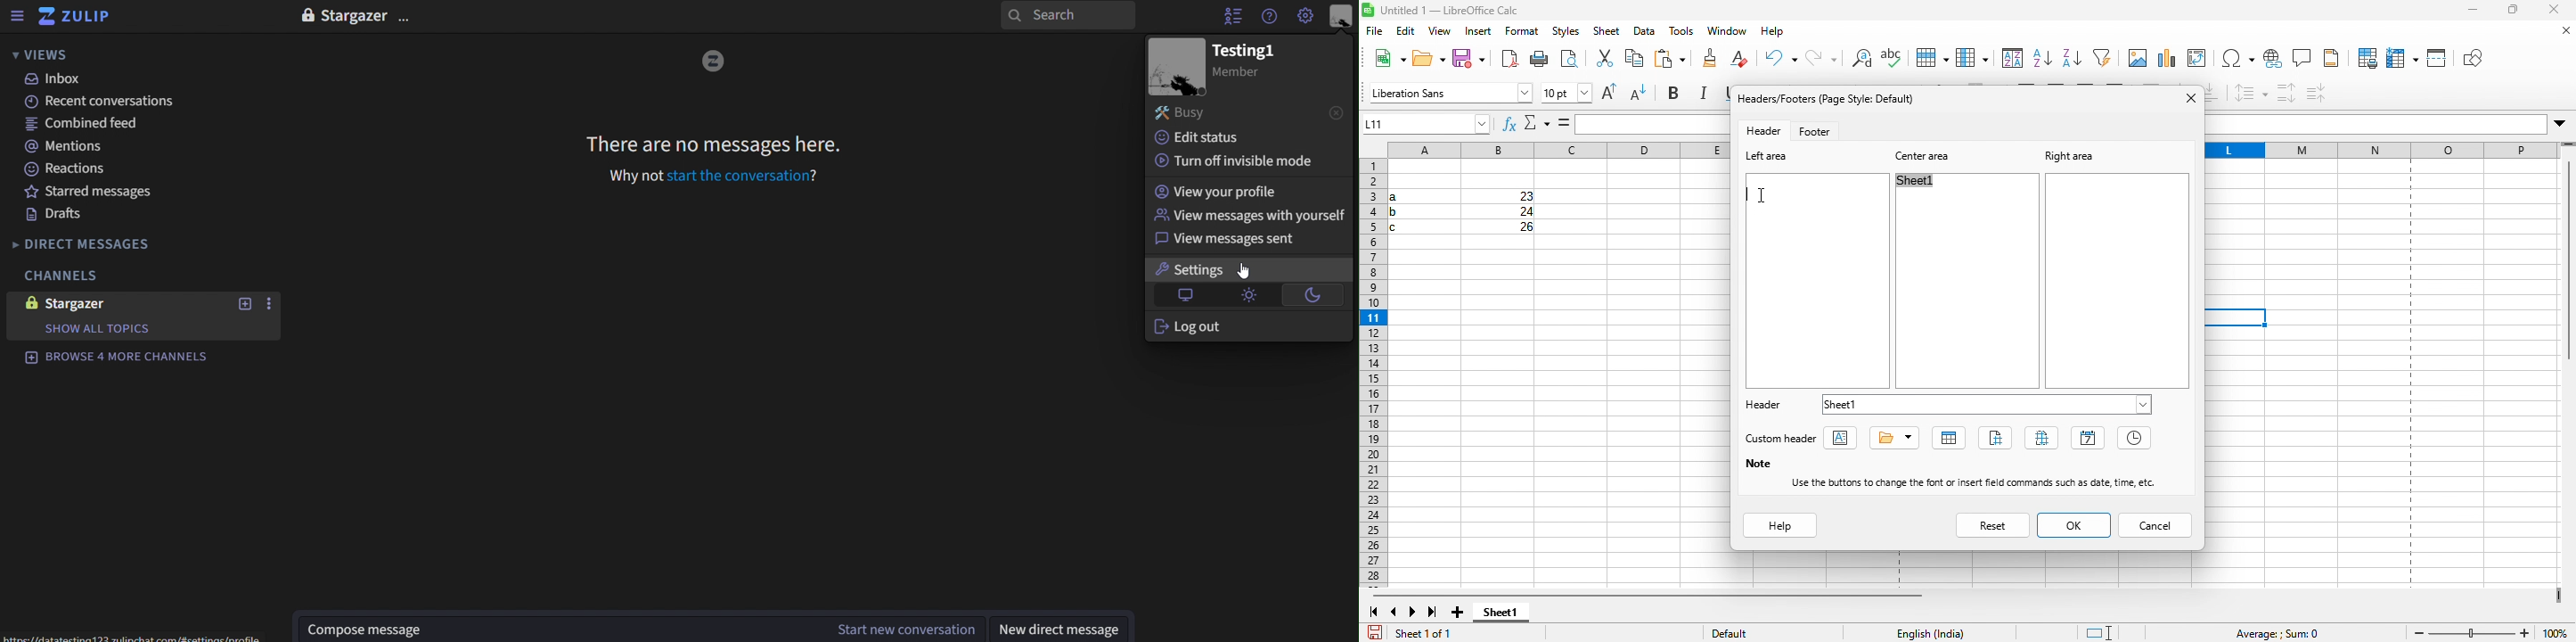 The image size is (2576, 644). What do you see at coordinates (1707, 95) in the screenshot?
I see `italic` at bounding box center [1707, 95].